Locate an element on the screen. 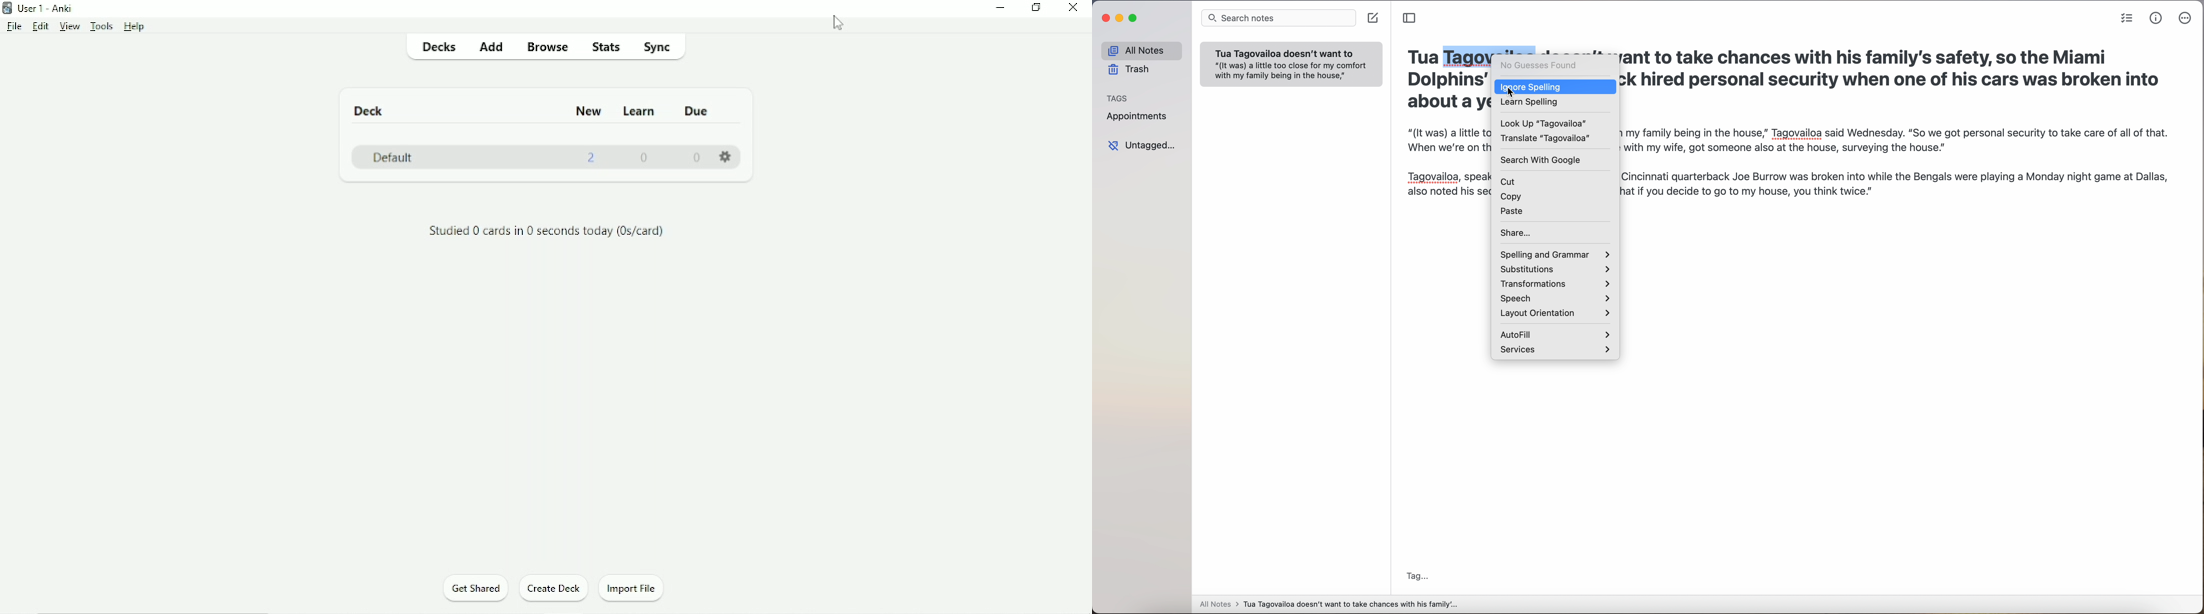 This screenshot has width=2212, height=616. layout orientation is located at coordinates (1555, 313).